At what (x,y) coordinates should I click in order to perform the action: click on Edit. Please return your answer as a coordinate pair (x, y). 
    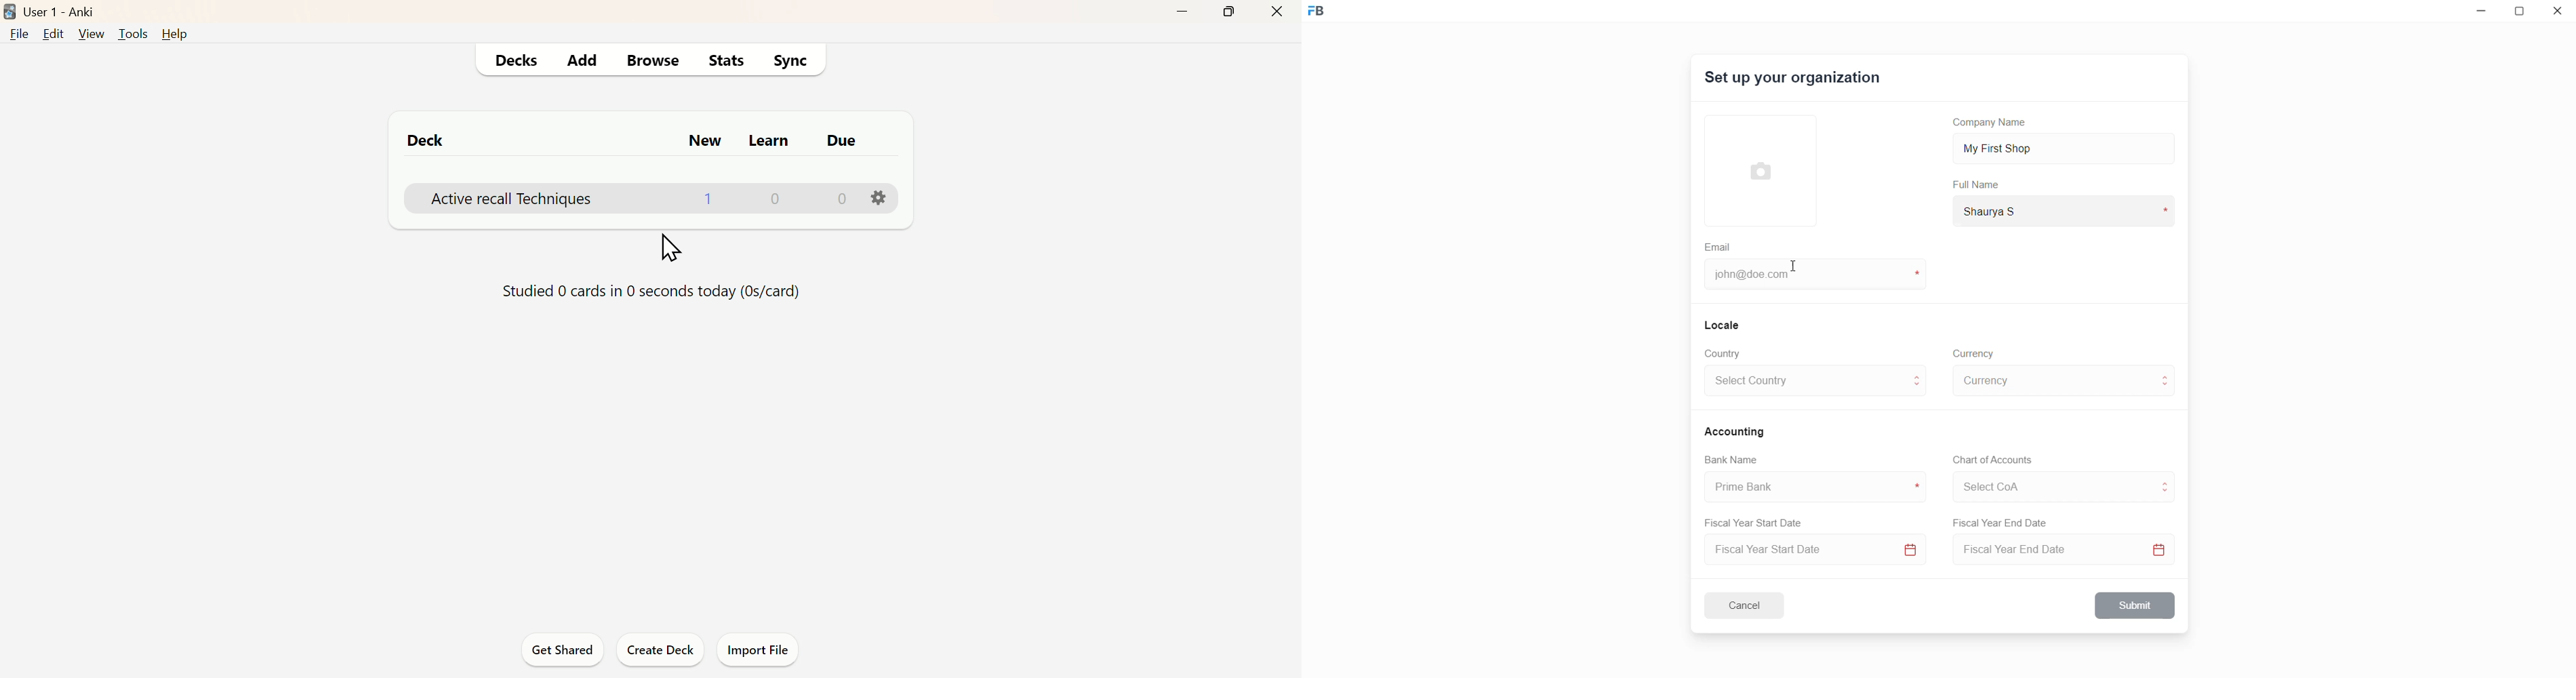
    Looking at the image, I should click on (52, 34).